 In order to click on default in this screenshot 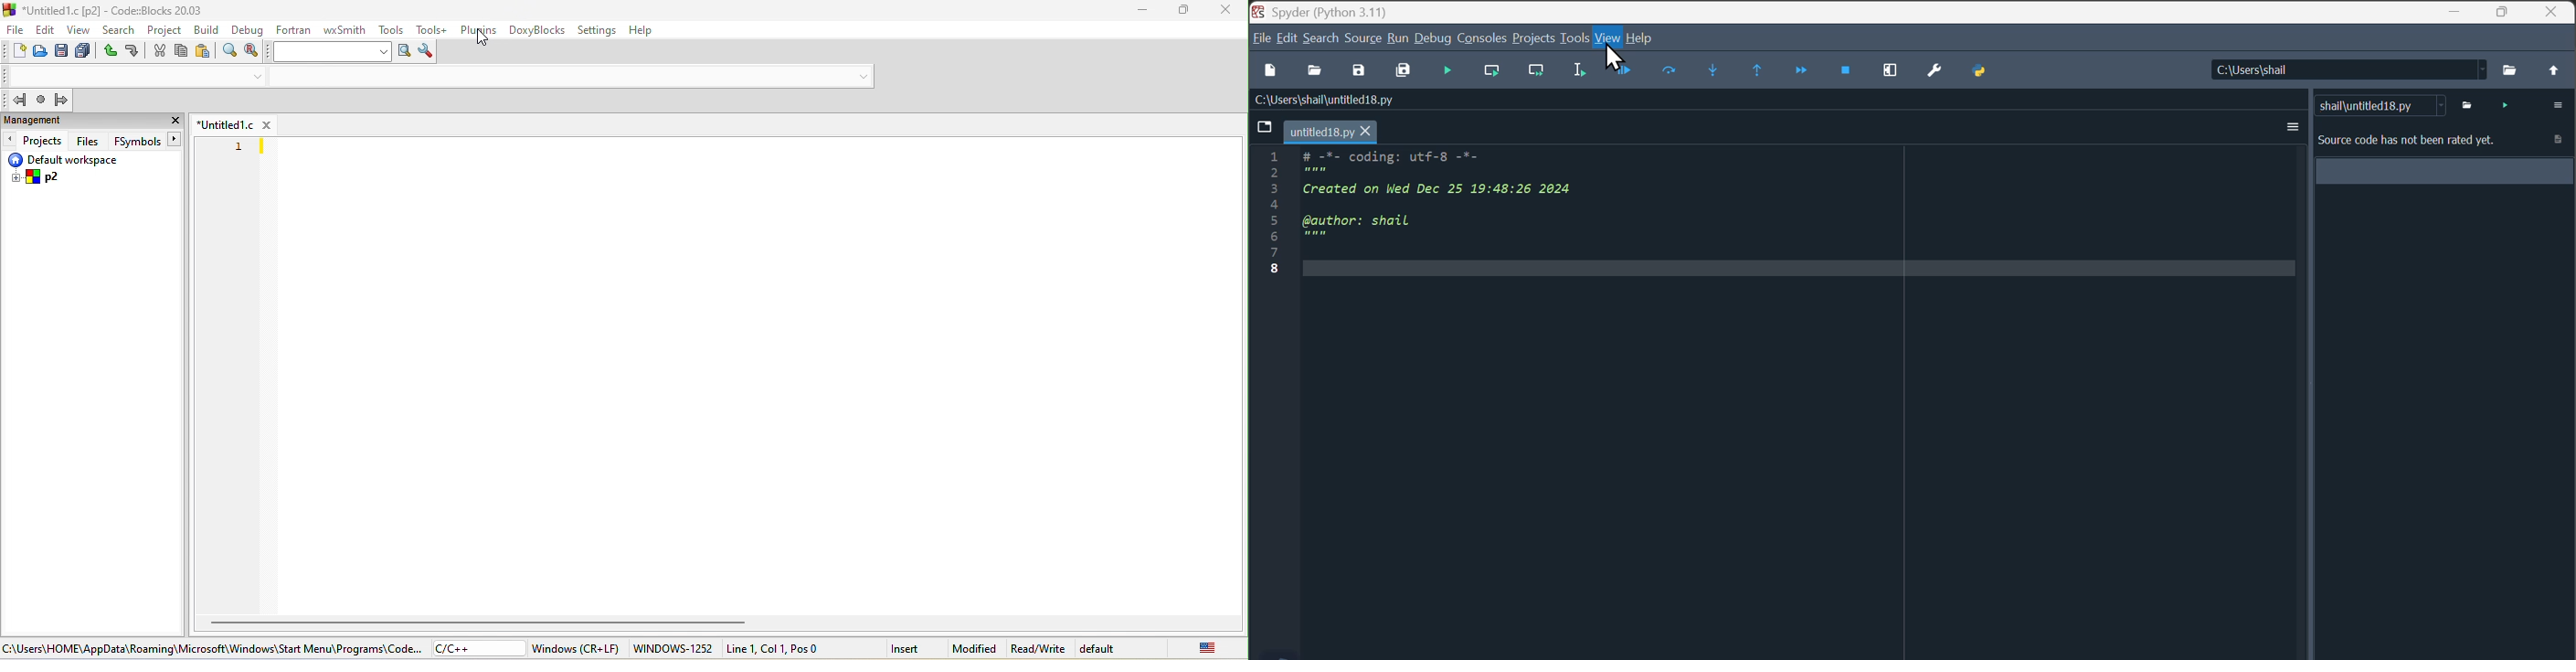, I will do `click(1129, 649)`.